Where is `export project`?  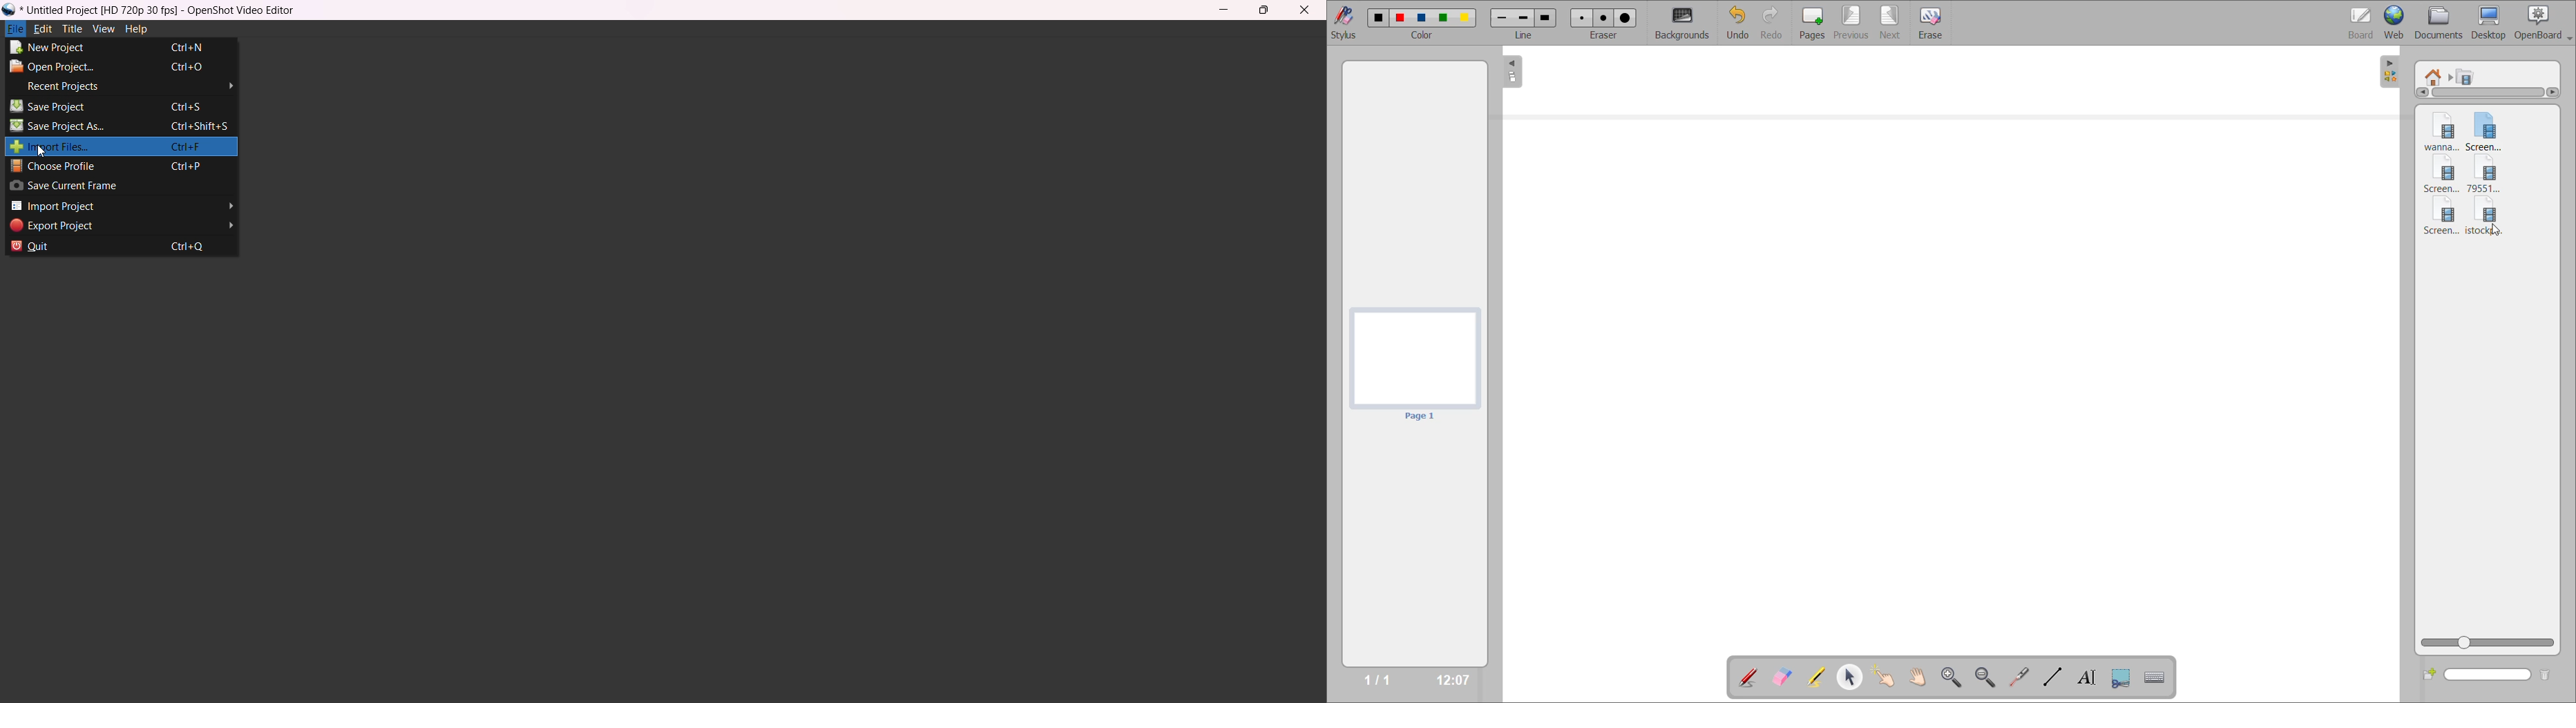
export project is located at coordinates (121, 227).